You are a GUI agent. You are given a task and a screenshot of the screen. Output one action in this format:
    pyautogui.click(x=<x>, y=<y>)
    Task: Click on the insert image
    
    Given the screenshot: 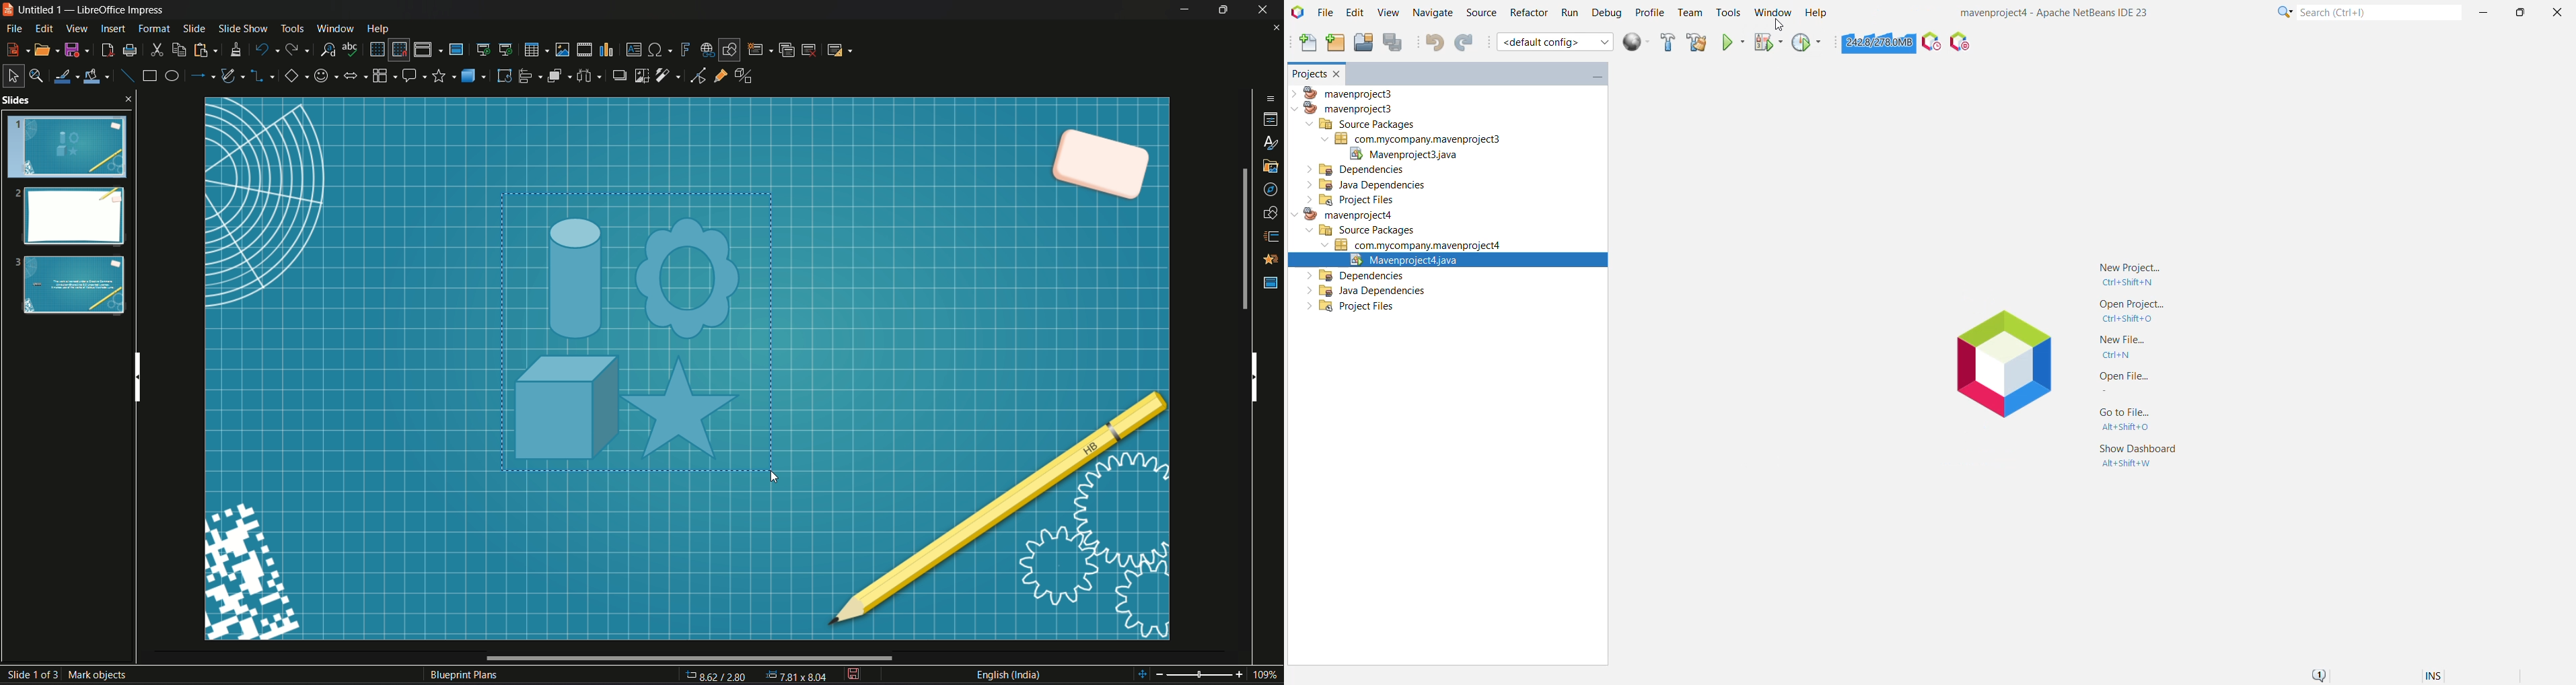 What is the action you would take?
    pyautogui.click(x=563, y=49)
    